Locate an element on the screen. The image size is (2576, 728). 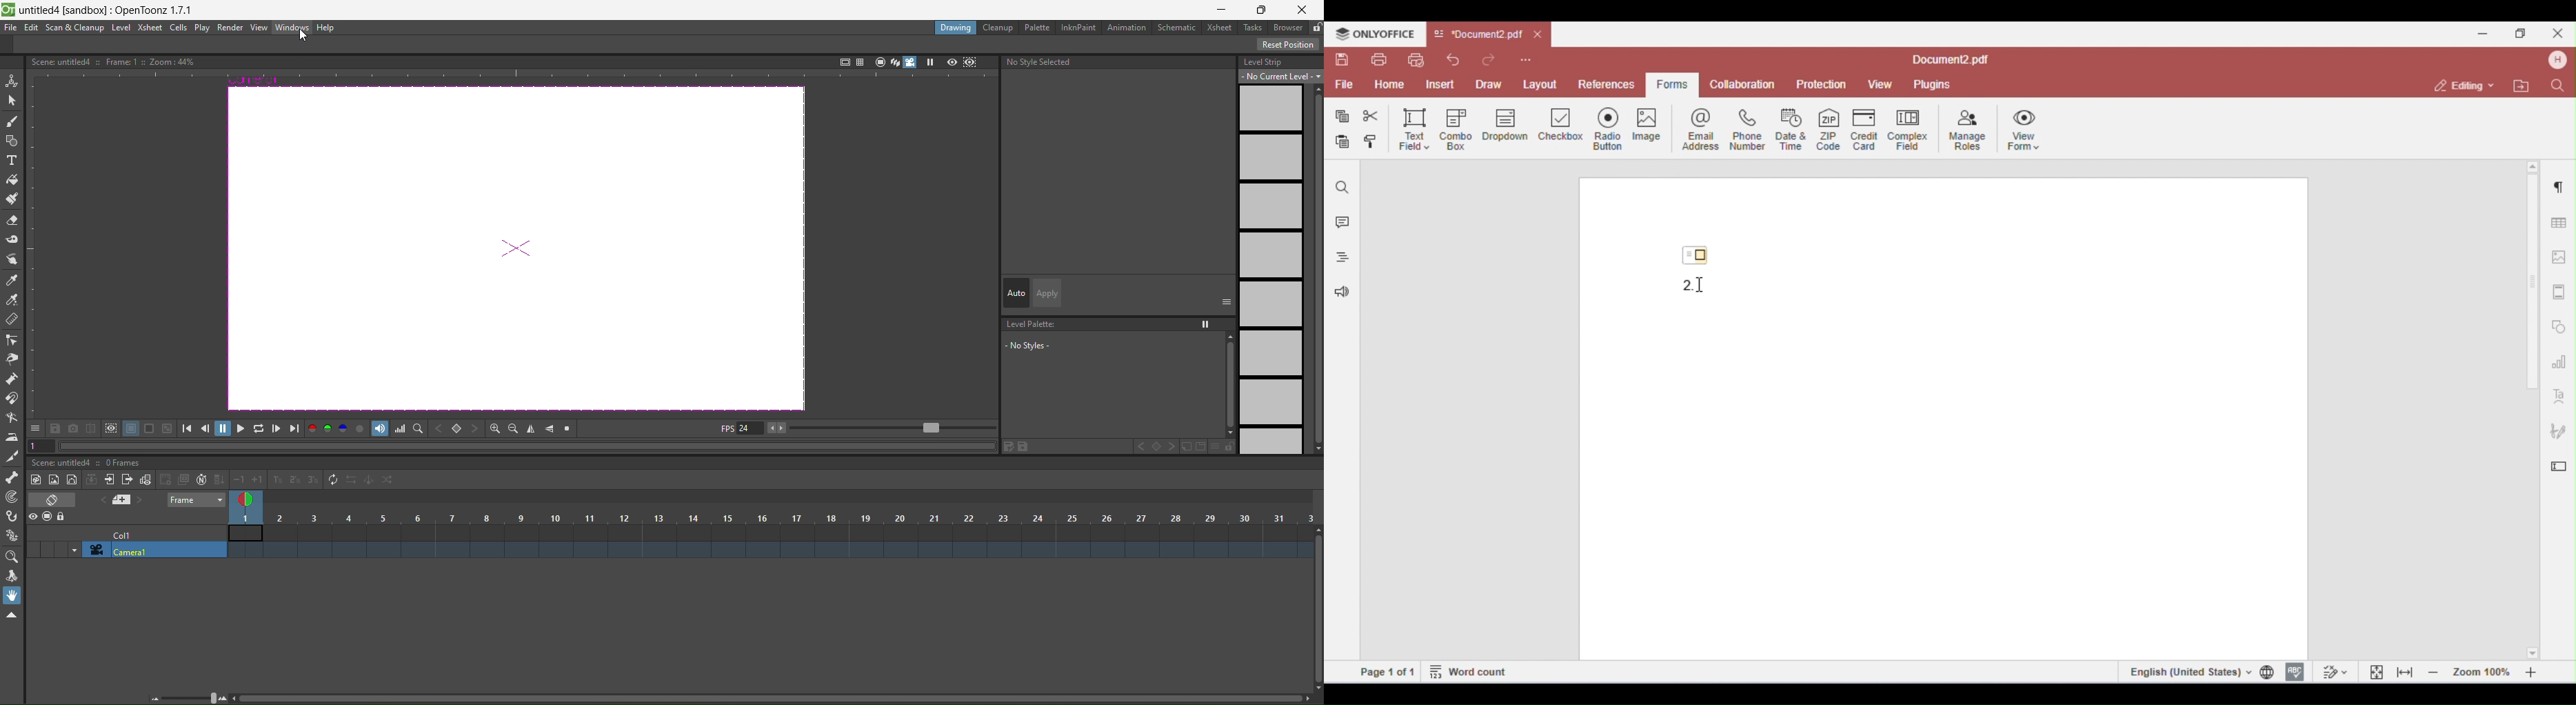
histogram is located at coordinates (401, 429).